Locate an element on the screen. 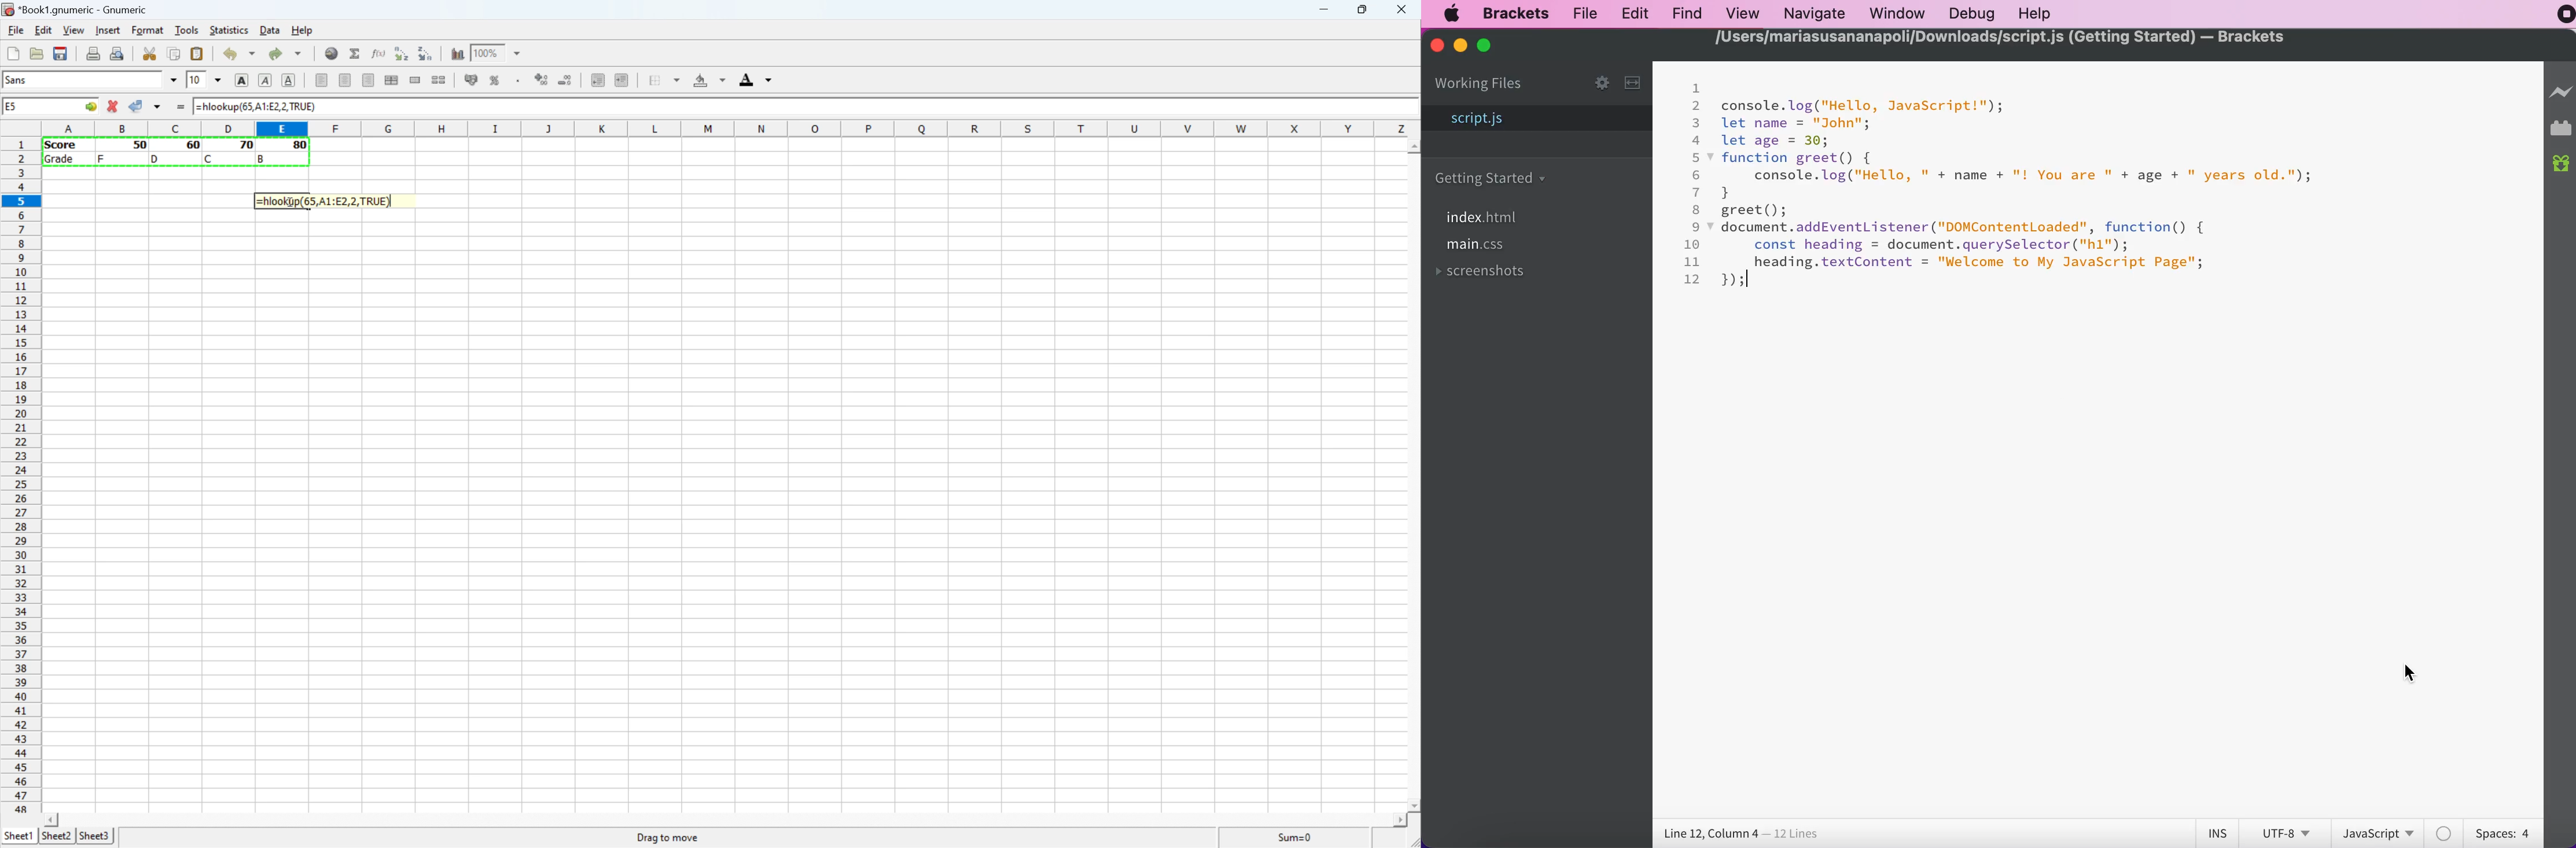  Print current file is located at coordinates (91, 54).